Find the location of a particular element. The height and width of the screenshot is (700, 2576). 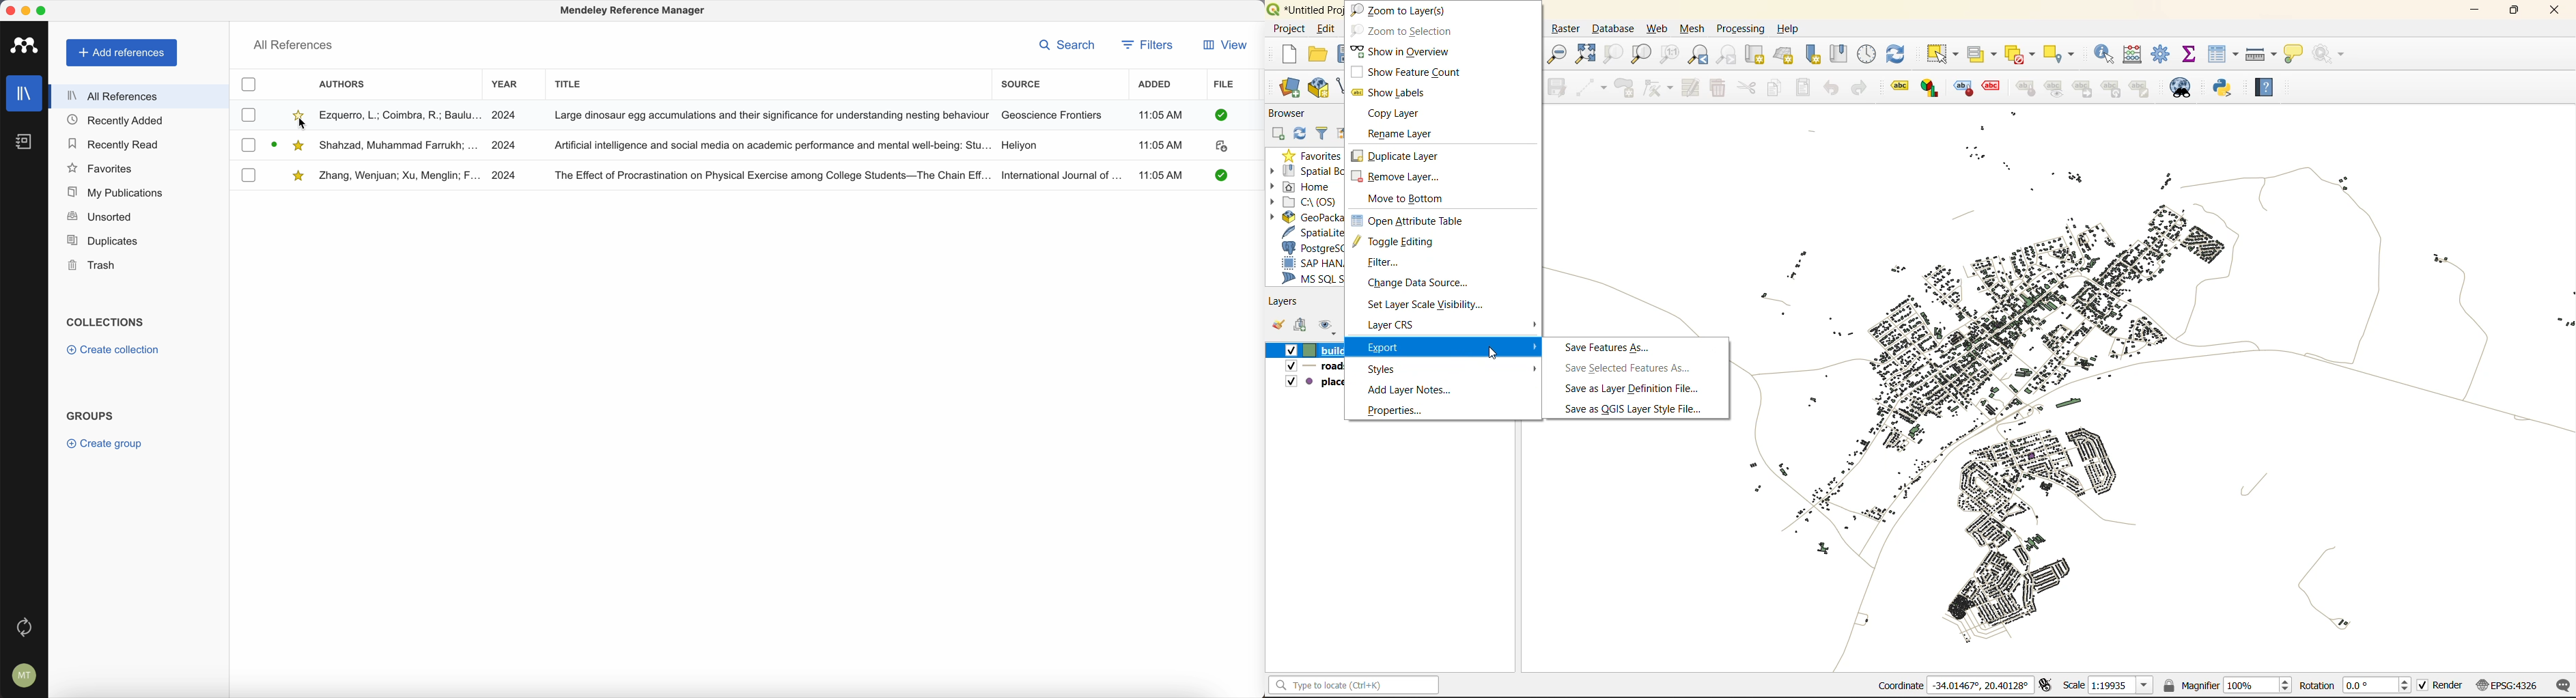

checkbox is located at coordinates (248, 115).